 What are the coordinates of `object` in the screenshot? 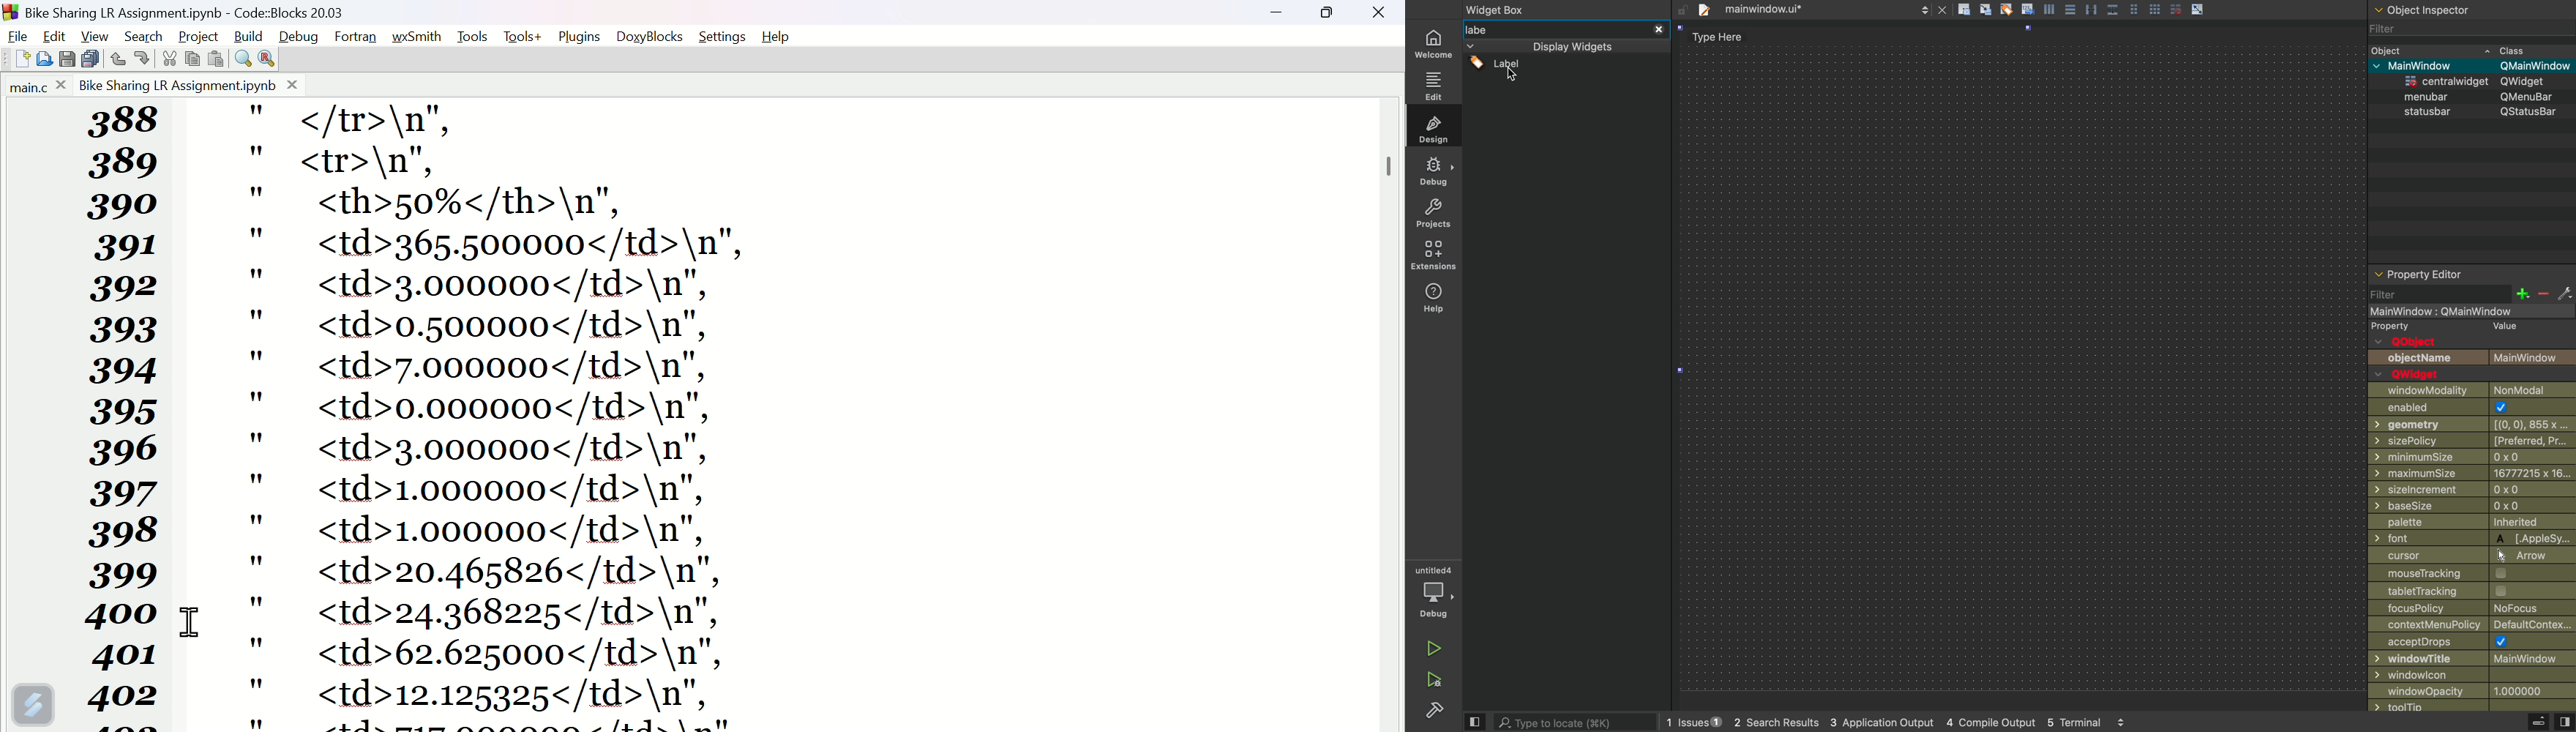 It's located at (2471, 50).